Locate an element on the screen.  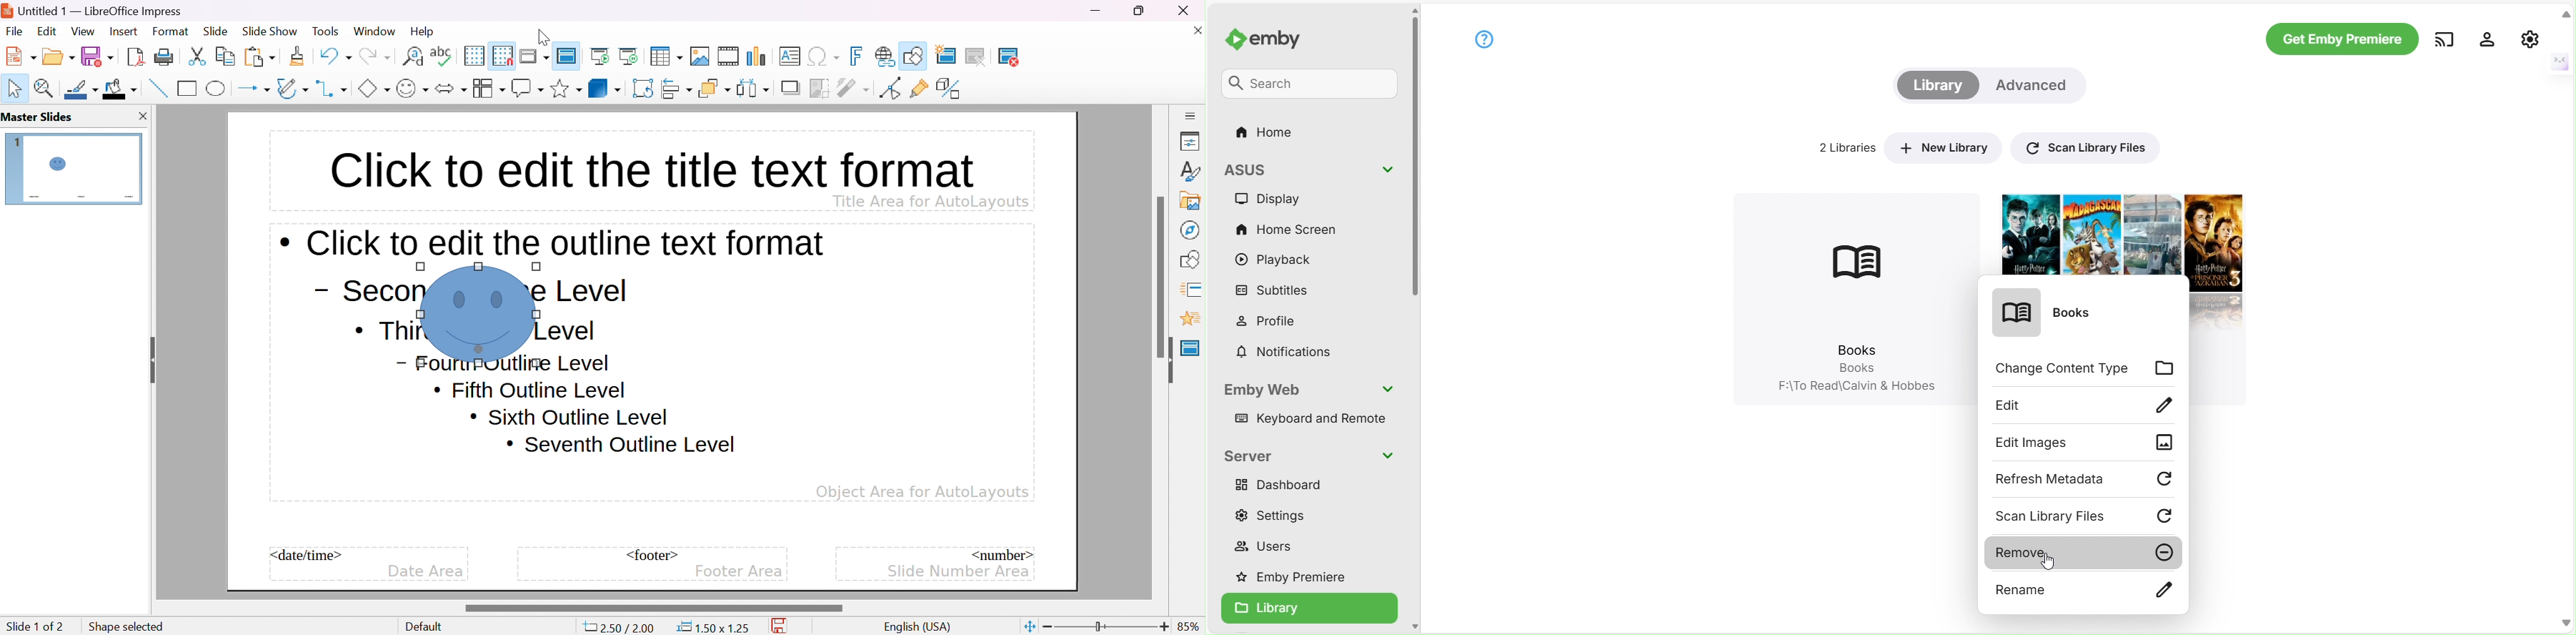
tools is located at coordinates (327, 31).